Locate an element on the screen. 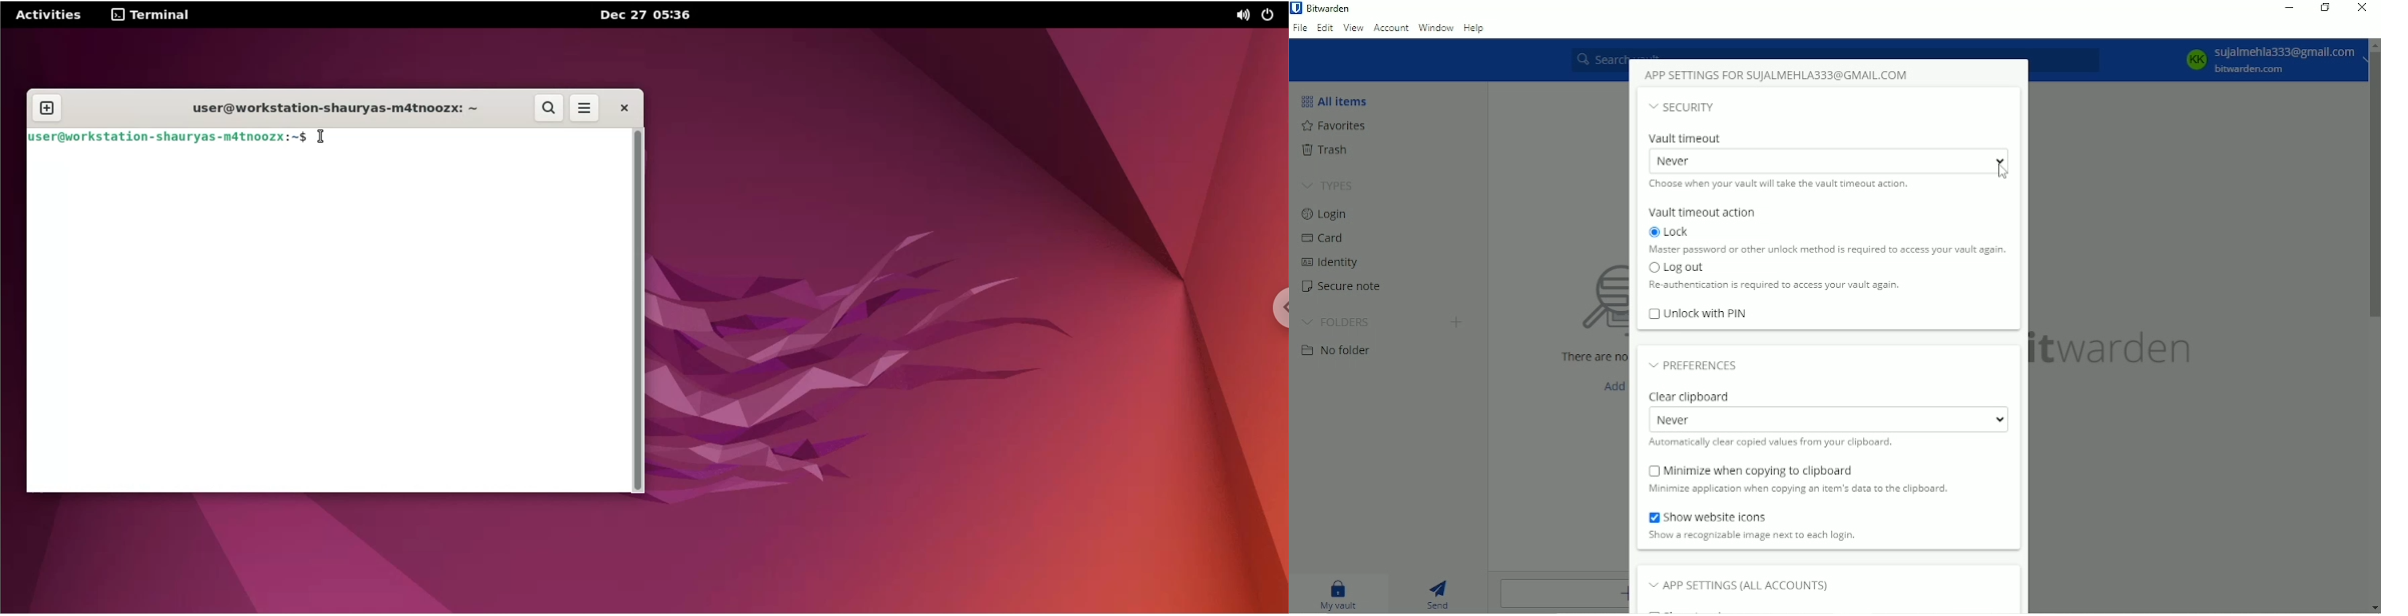  Clear clipboard is located at coordinates (1690, 396).